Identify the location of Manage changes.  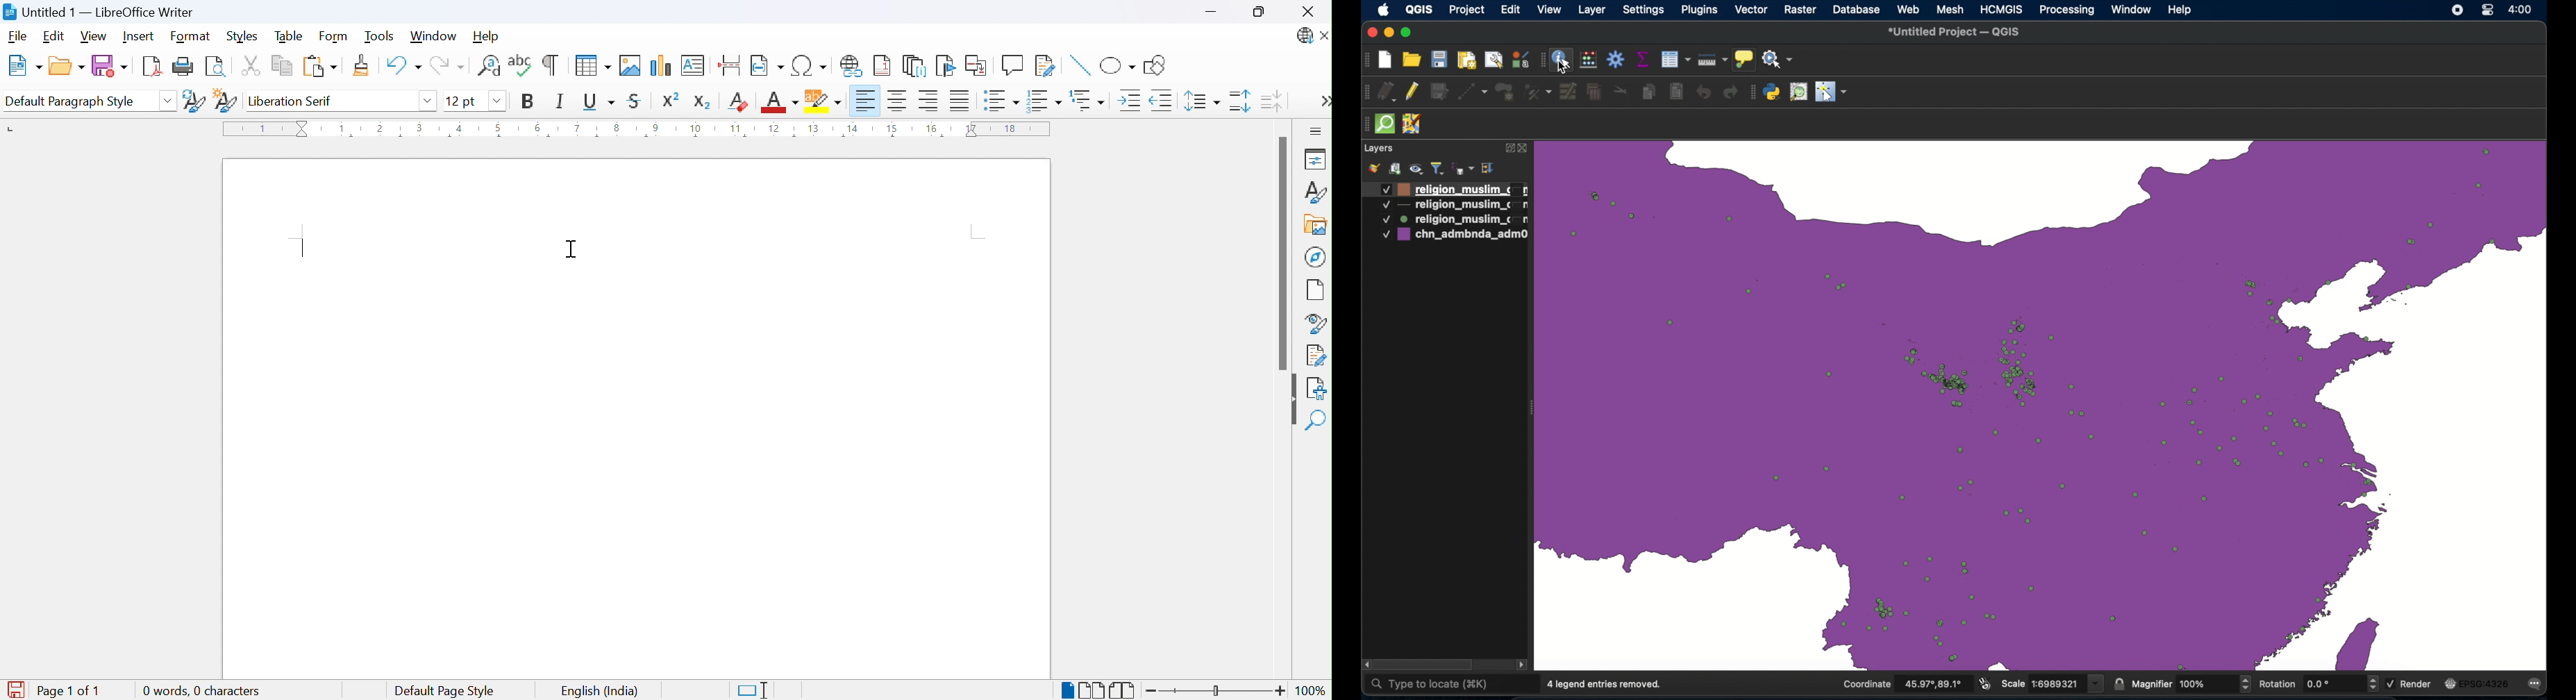
(1316, 356).